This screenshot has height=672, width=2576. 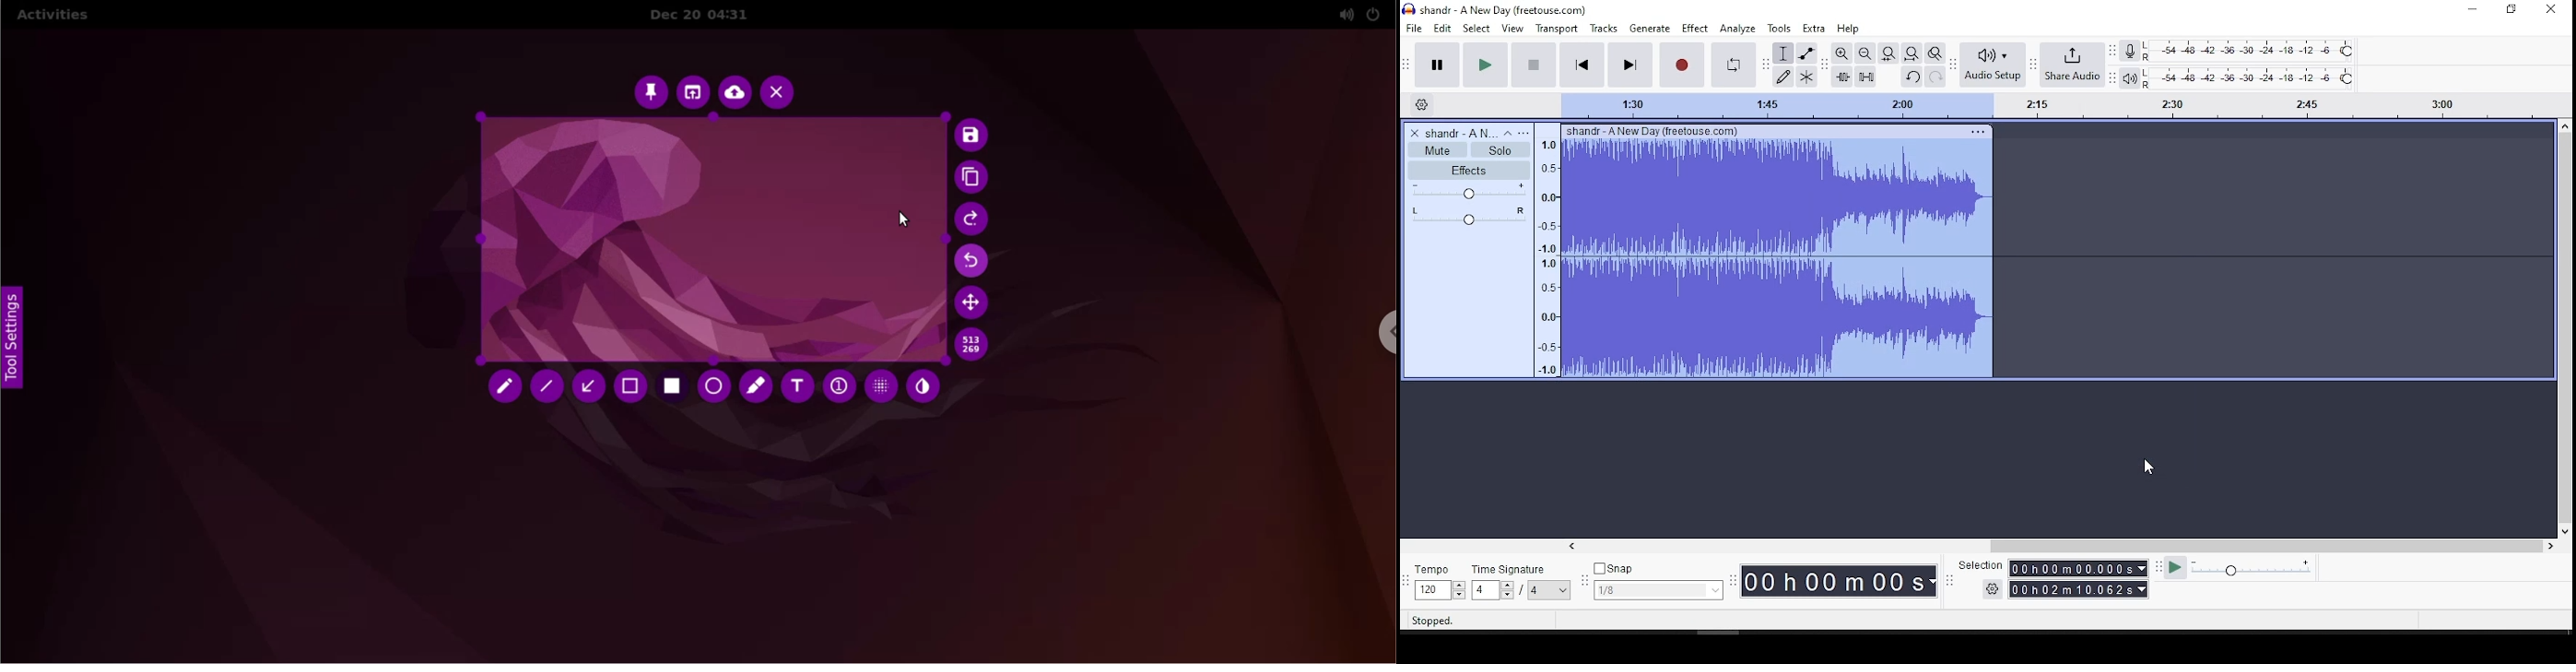 I want to click on draw tool, so click(x=1784, y=77).